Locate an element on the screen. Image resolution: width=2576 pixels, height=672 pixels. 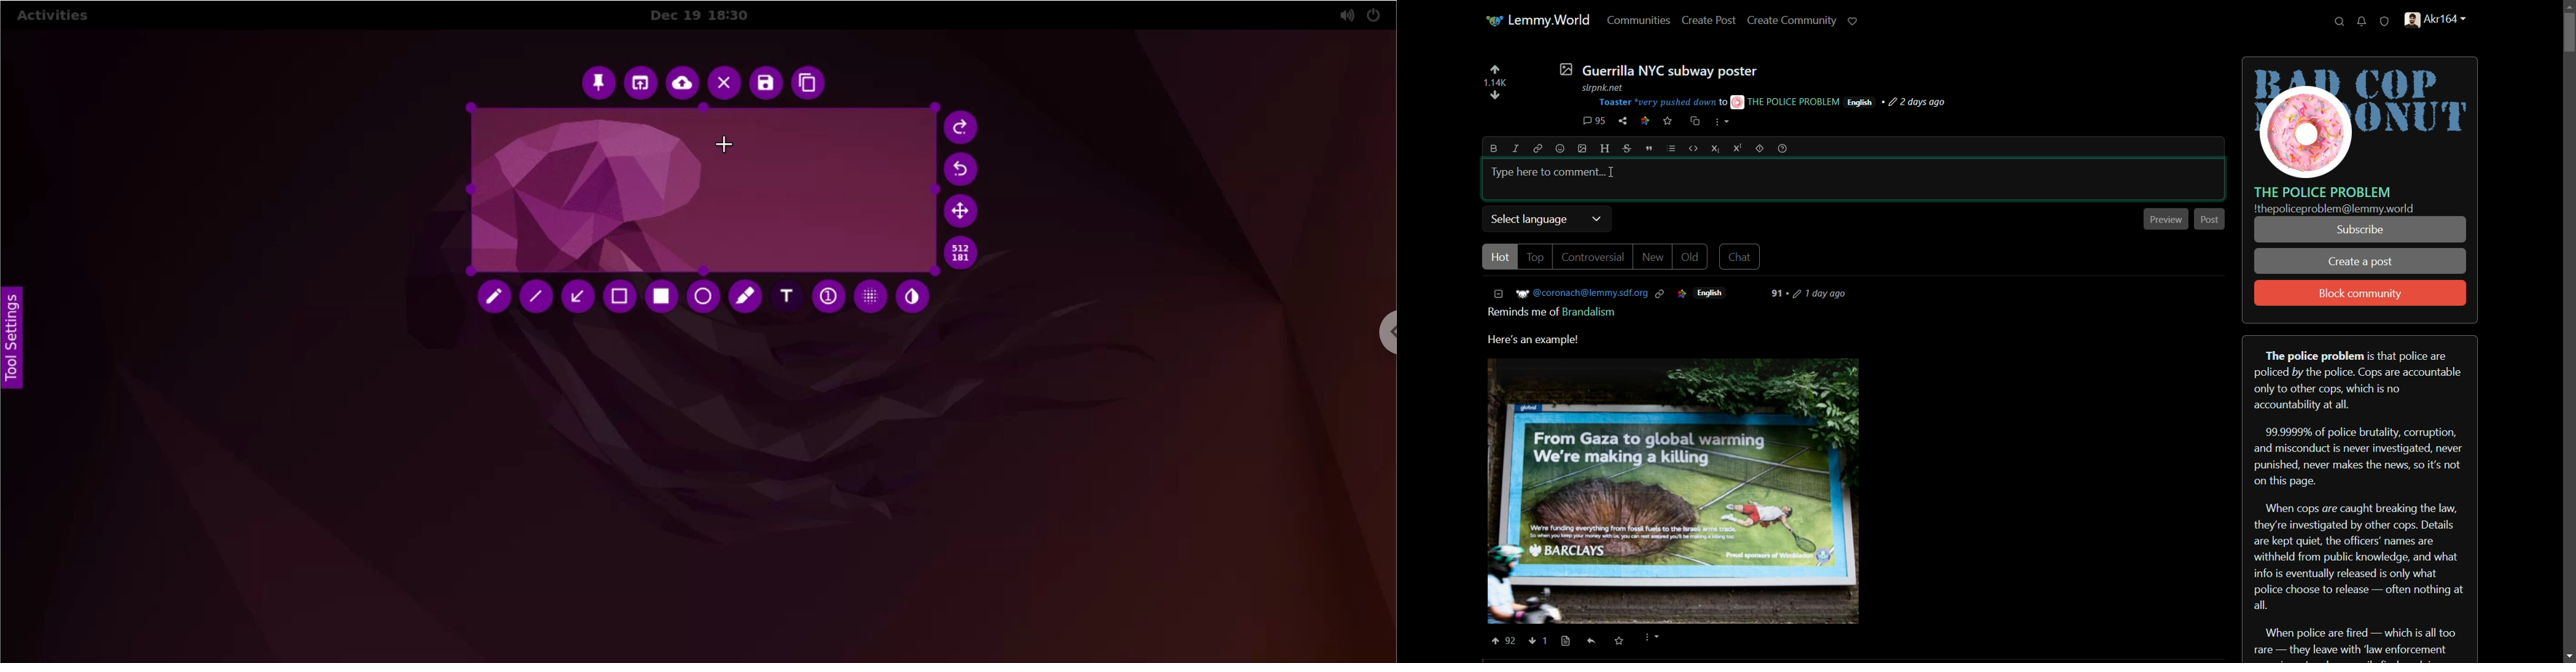
91. is located at coordinates (1780, 293).